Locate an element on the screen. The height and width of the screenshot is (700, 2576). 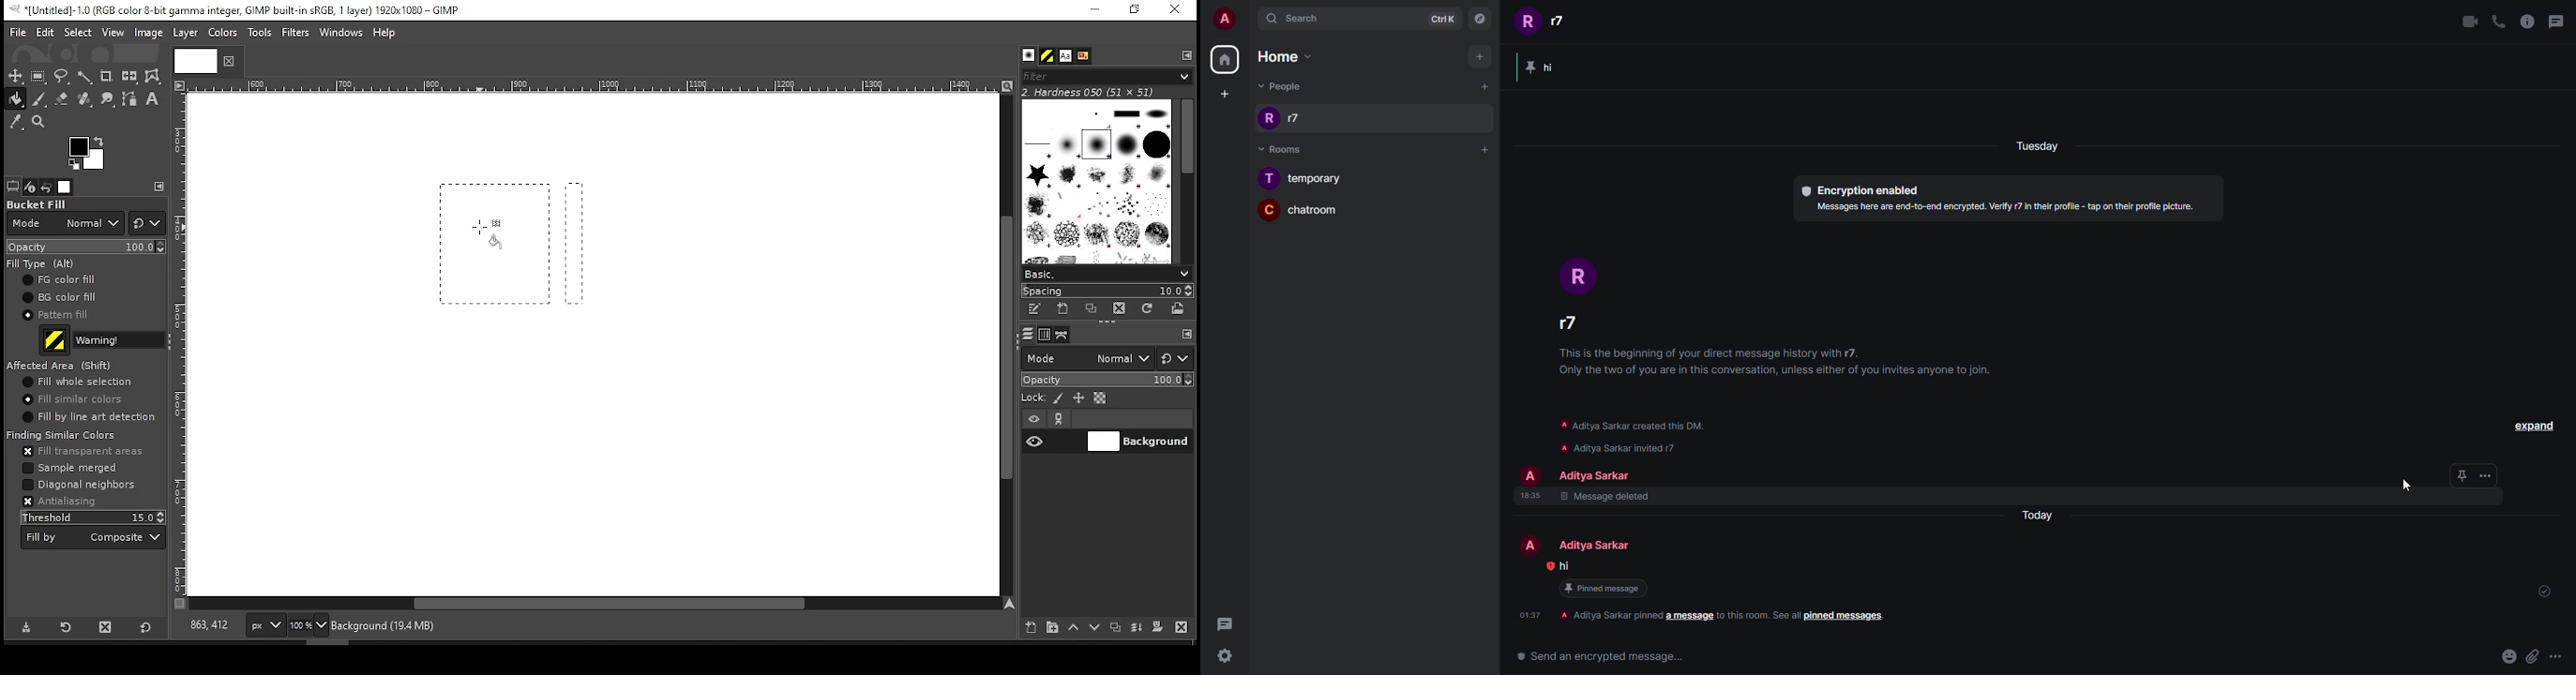
emoji is located at coordinates (2508, 656).